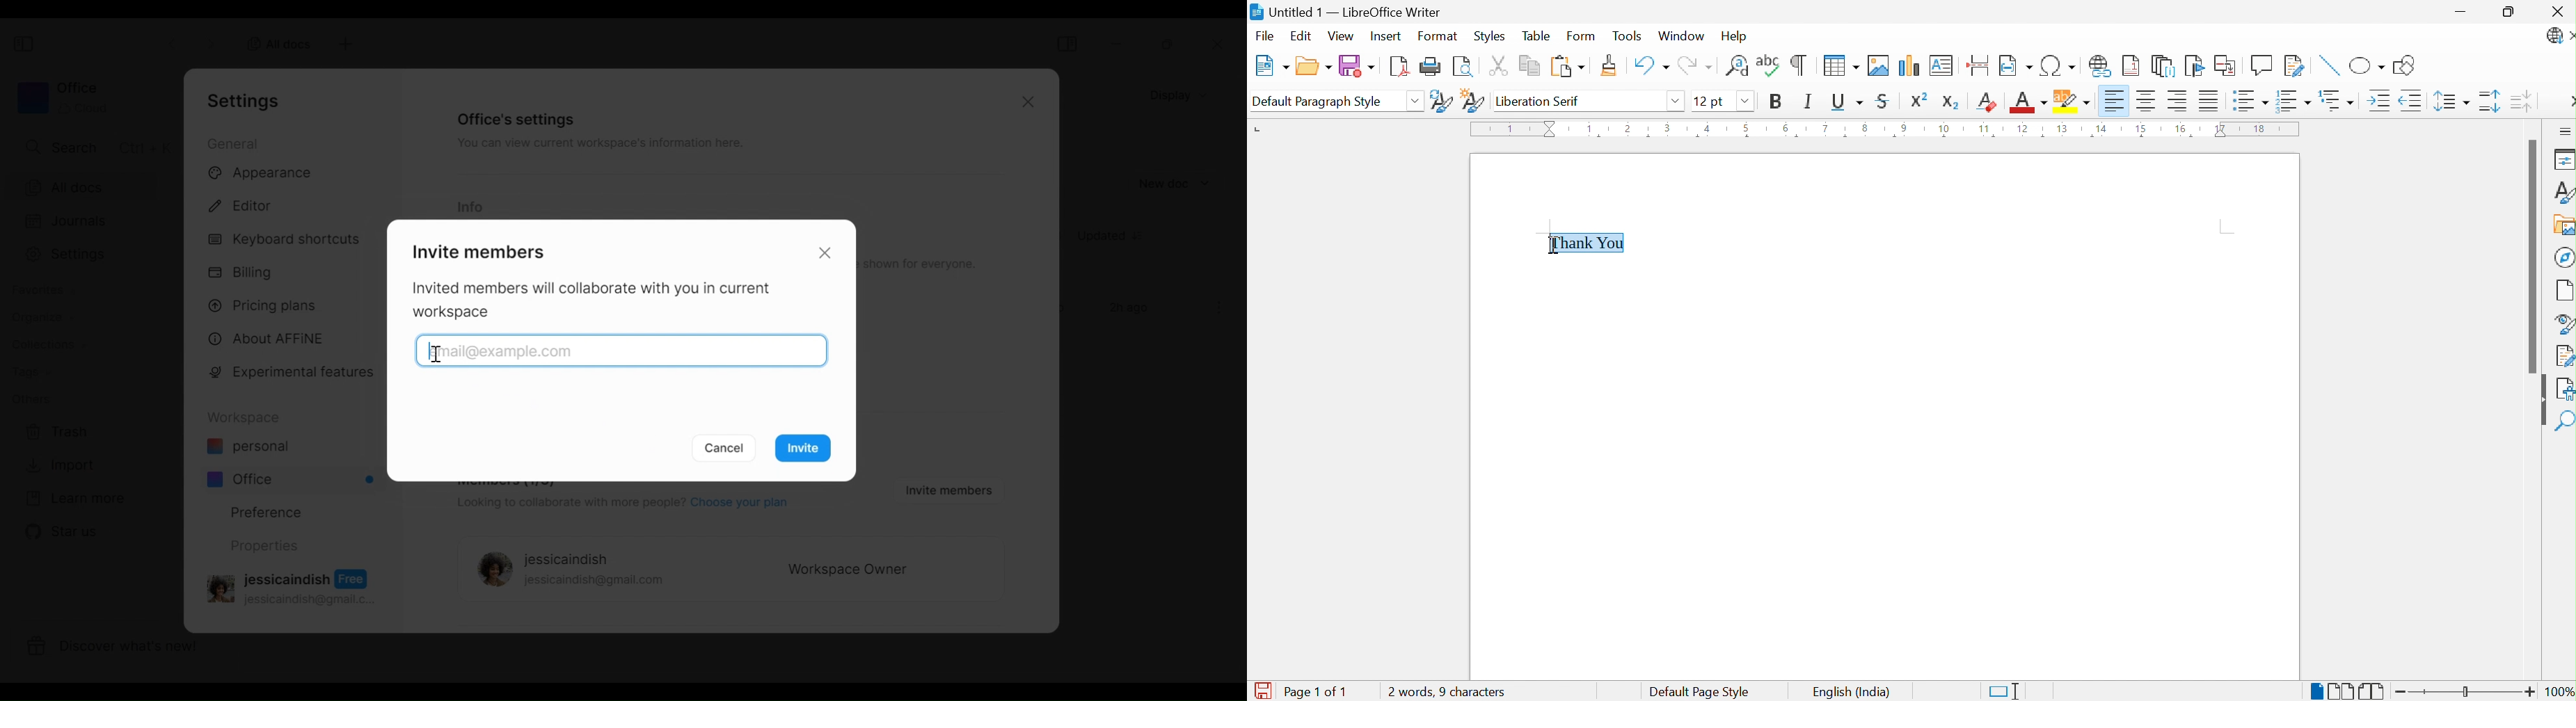  What do you see at coordinates (2100, 67) in the screenshot?
I see `Insert Hyperlink` at bounding box center [2100, 67].